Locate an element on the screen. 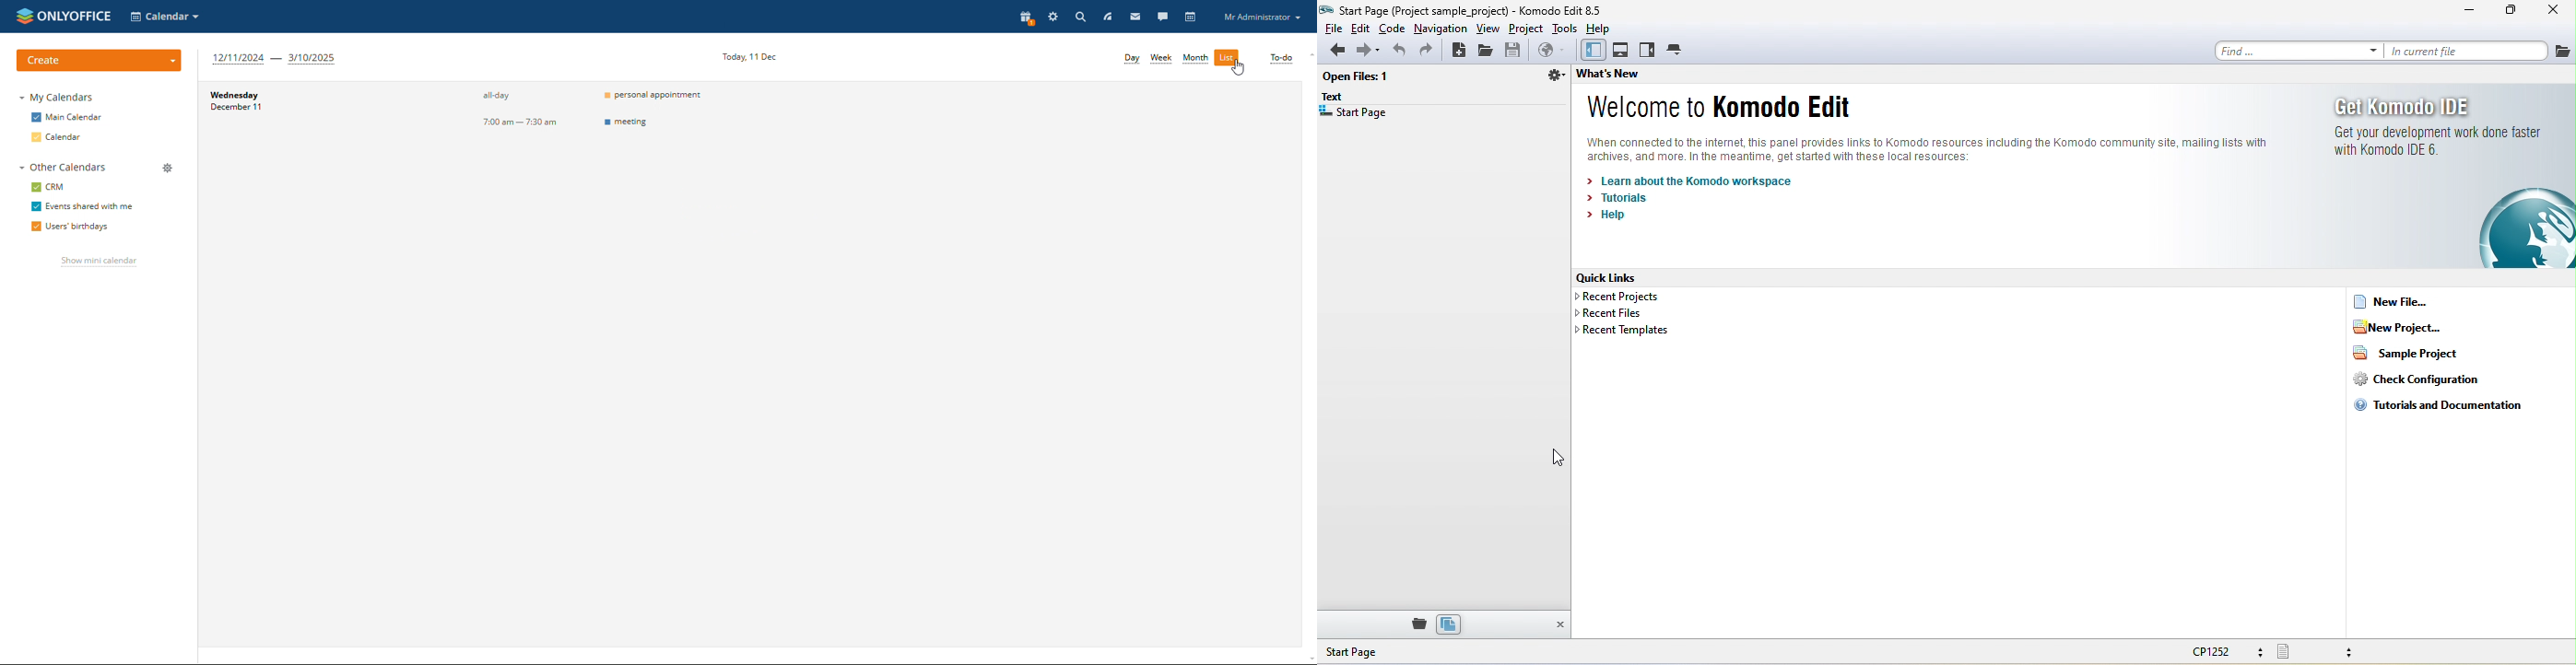  in current file is located at coordinates (2465, 51).